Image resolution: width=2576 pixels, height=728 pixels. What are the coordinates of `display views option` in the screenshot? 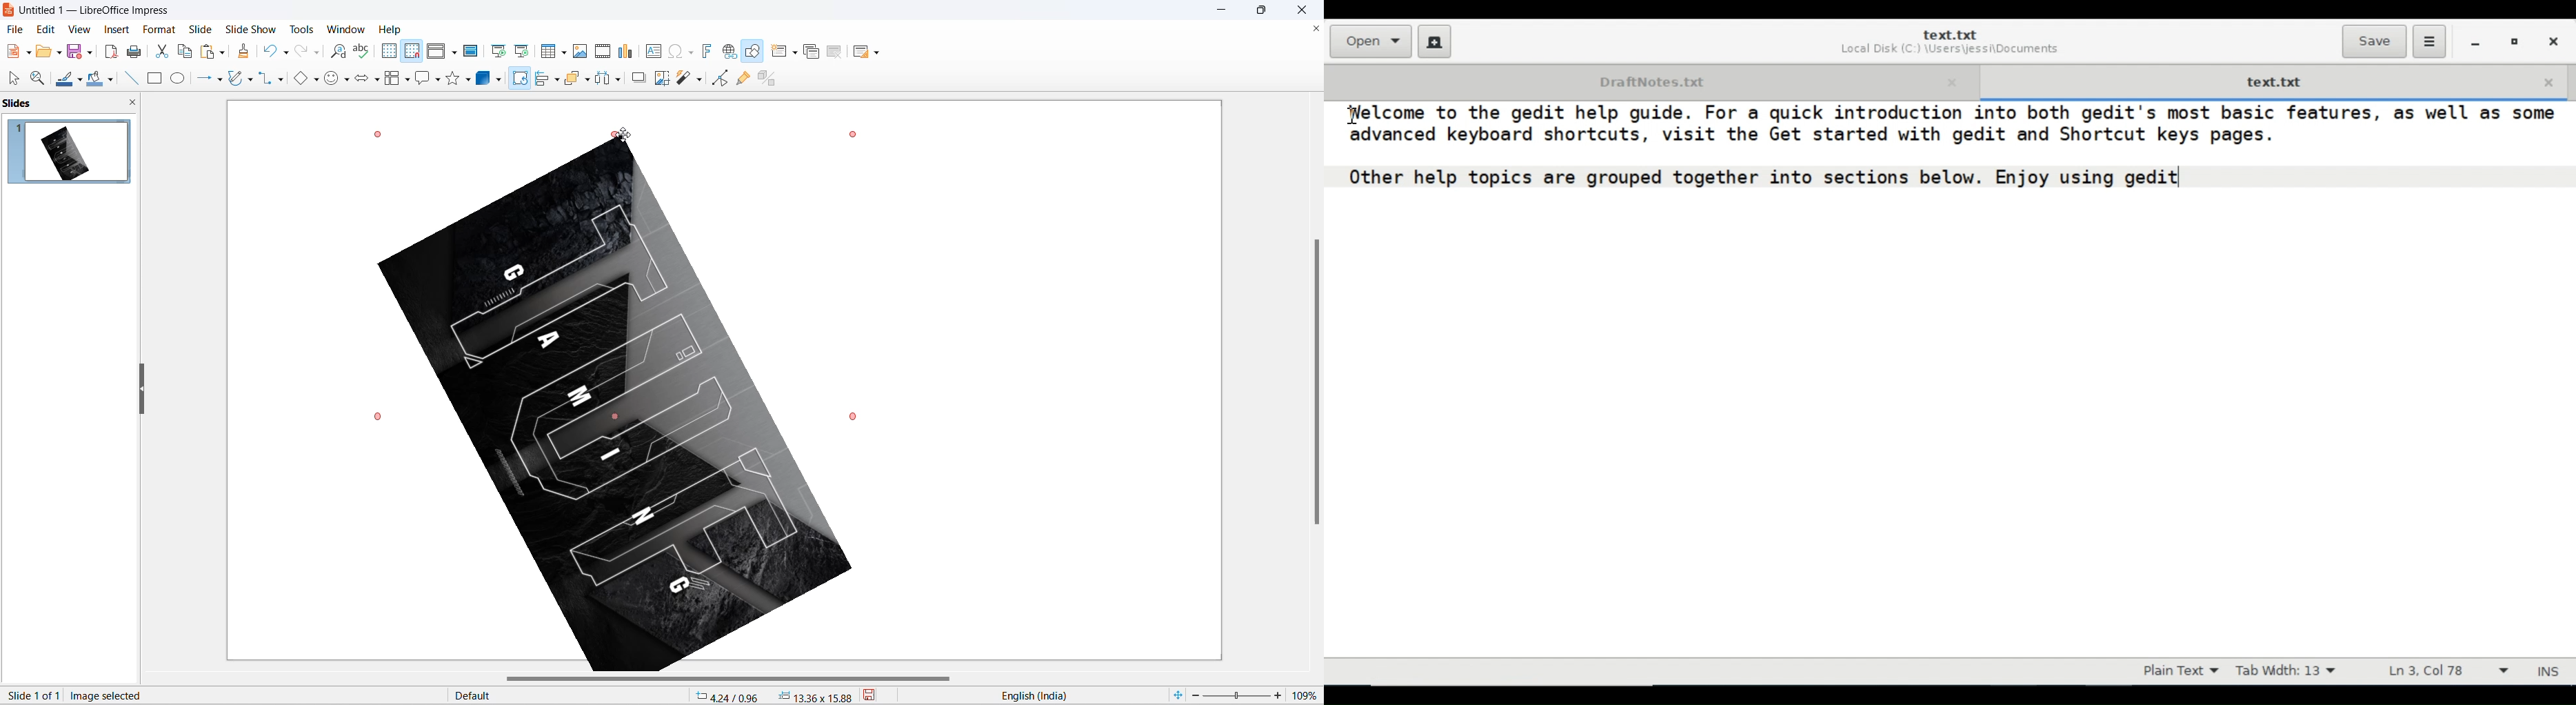 It's located at (454, 53).